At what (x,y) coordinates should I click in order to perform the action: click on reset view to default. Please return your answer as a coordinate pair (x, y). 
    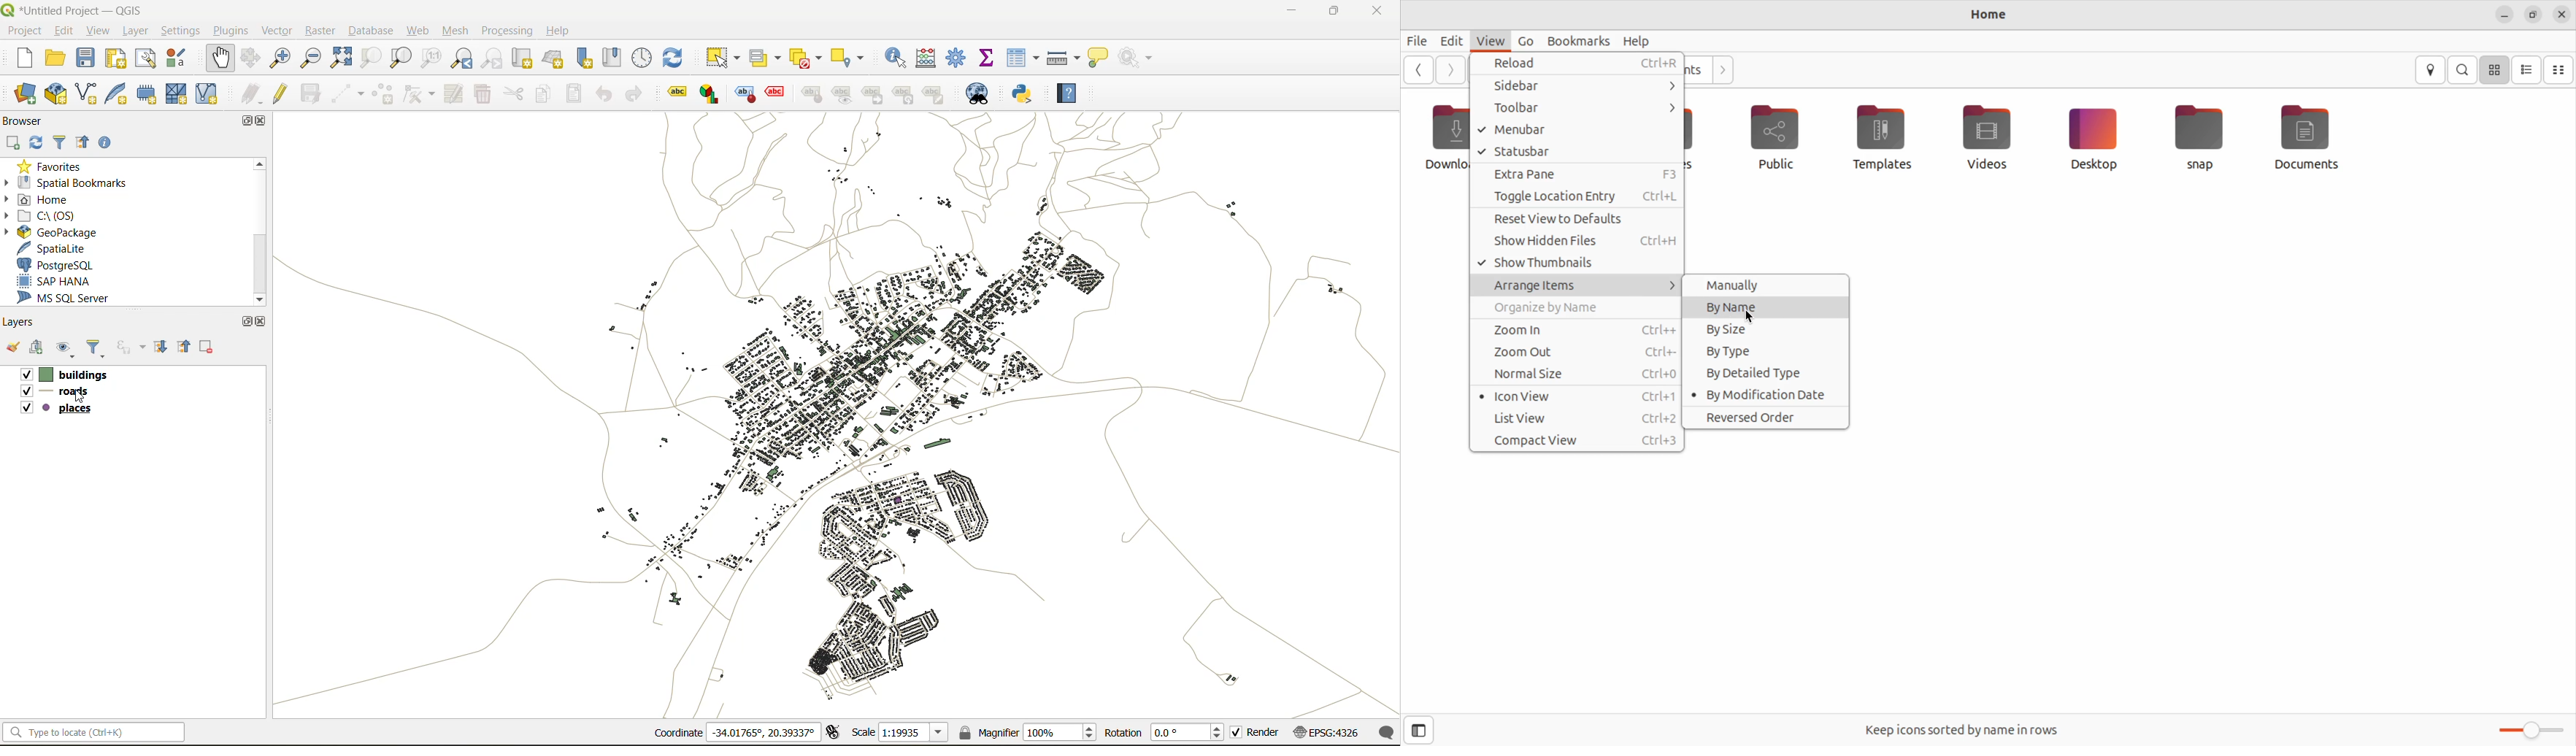
    Looking at the image, I should click on (1576, 221).